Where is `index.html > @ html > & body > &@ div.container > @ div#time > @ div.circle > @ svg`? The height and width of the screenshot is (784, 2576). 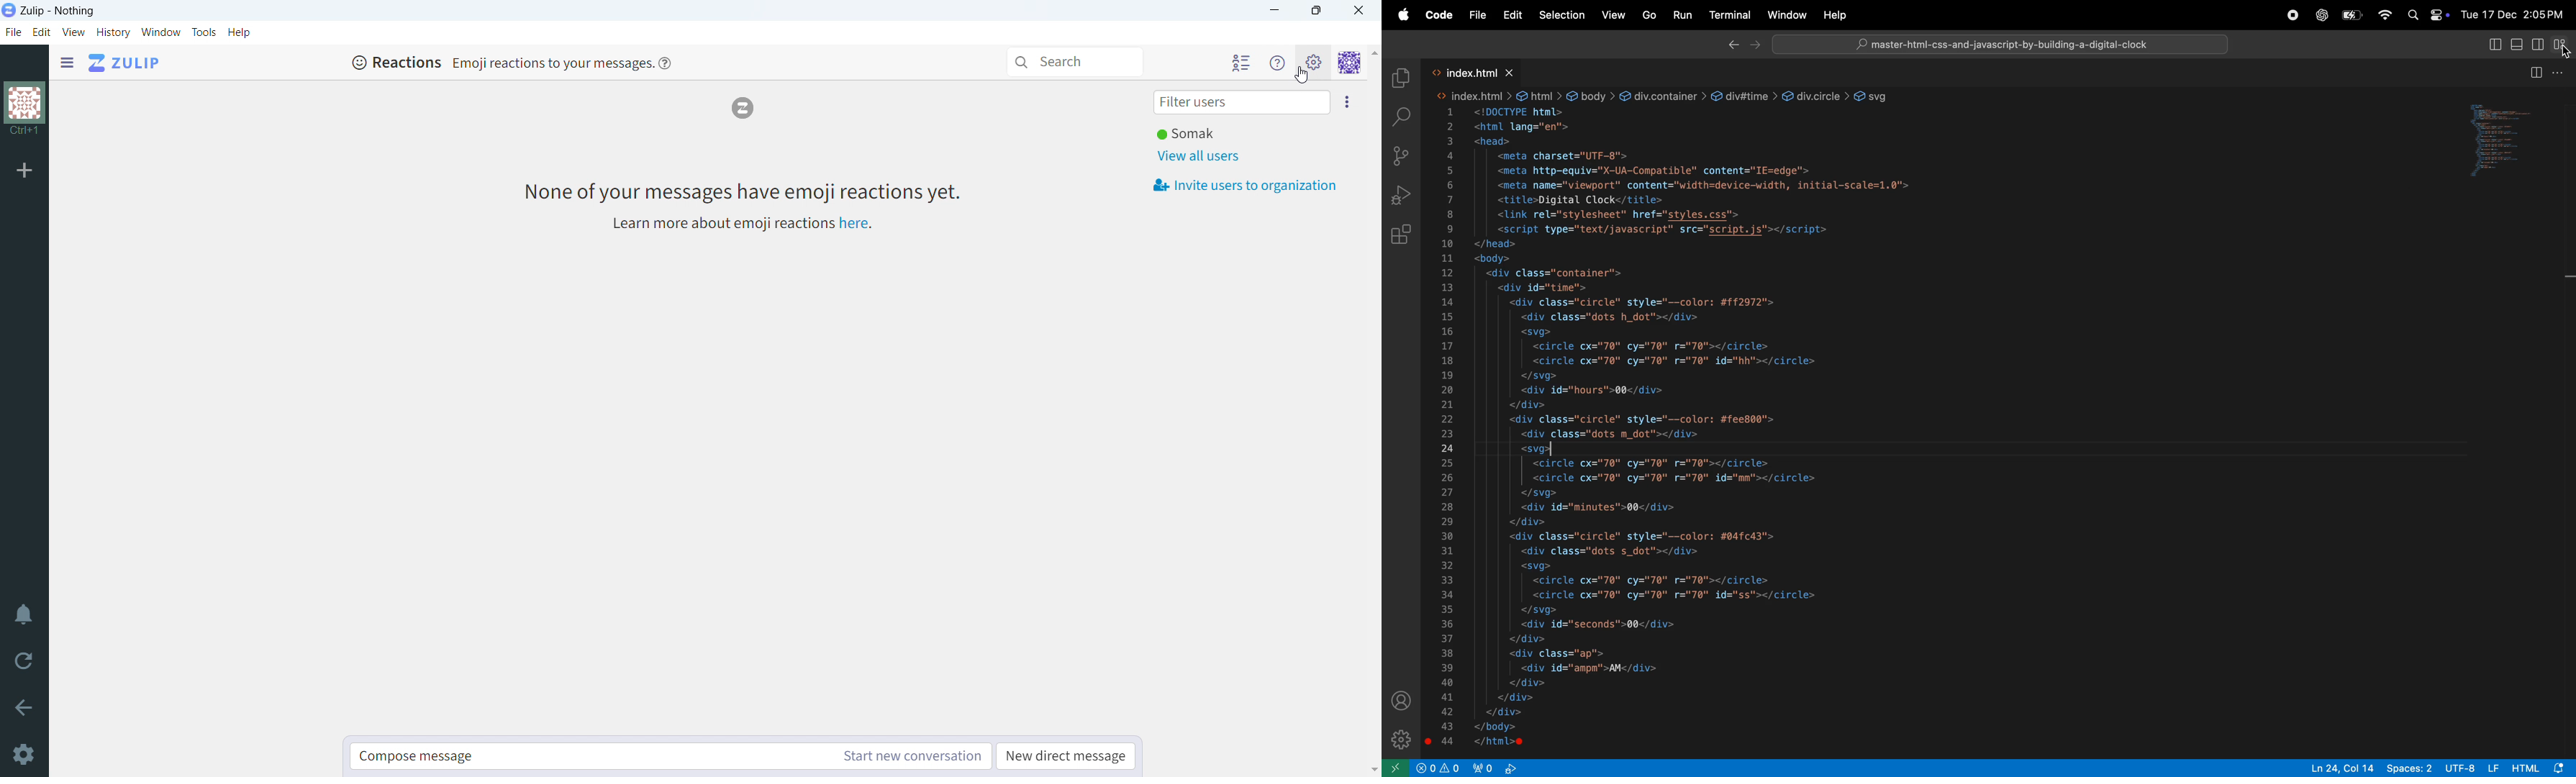 index.html > @ html > & body > &@ div.container > @ div#time > @ div.circle > @ svg is located at coordinates (1668, 96).